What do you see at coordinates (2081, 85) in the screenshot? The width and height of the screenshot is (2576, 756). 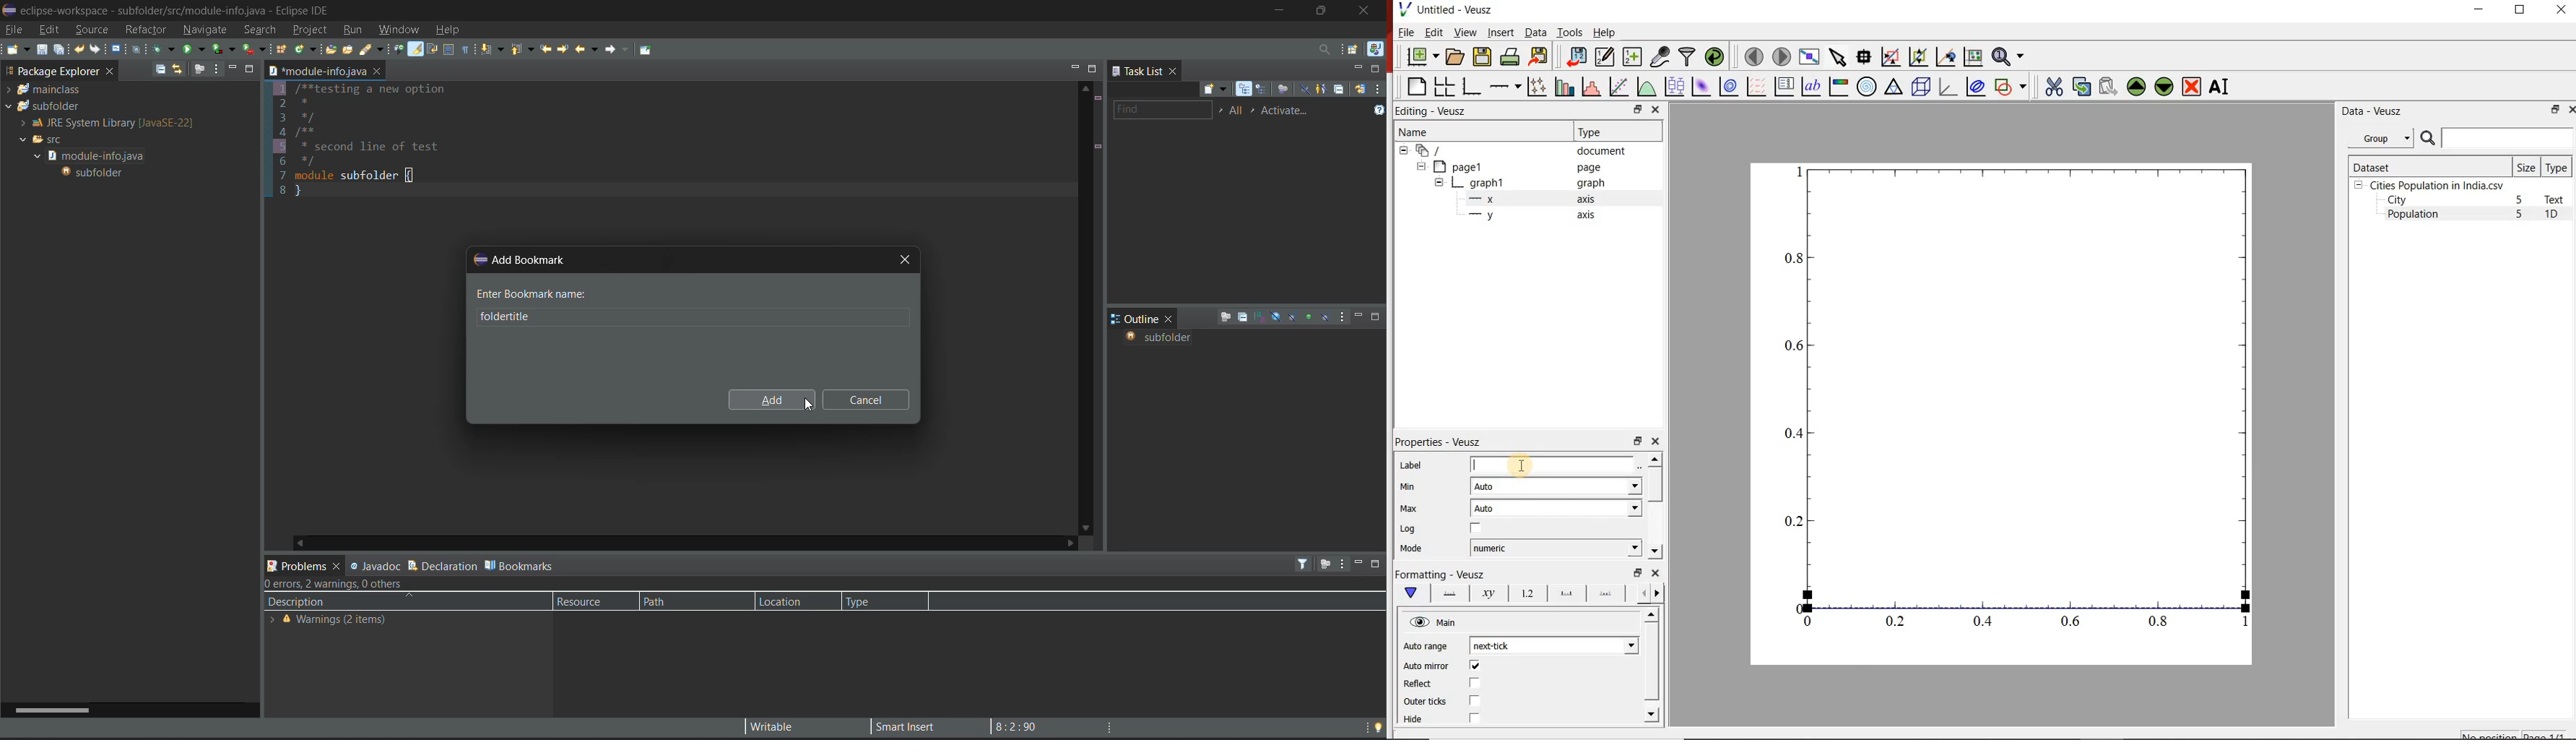 I see `copy the selected widget` at bounding box center [2081, 85].